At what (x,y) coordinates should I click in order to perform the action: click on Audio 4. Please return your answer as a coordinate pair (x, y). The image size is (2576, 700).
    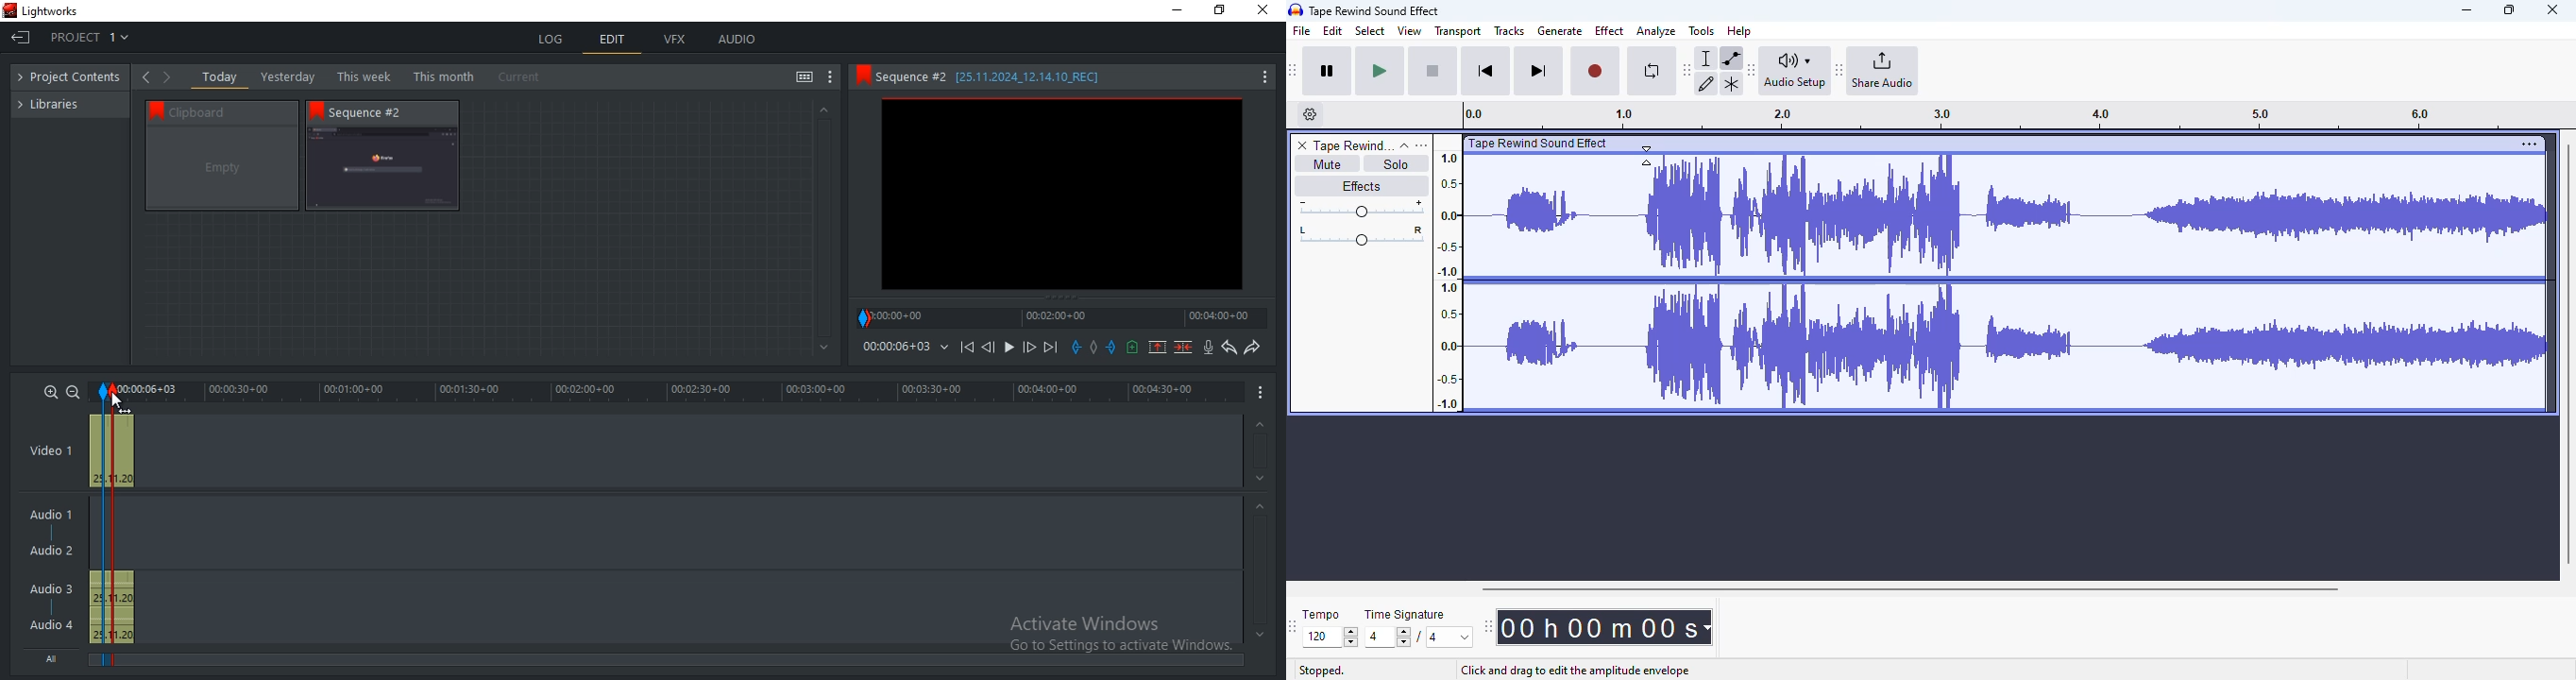
    Looking at the image, I should click on (52, 623).